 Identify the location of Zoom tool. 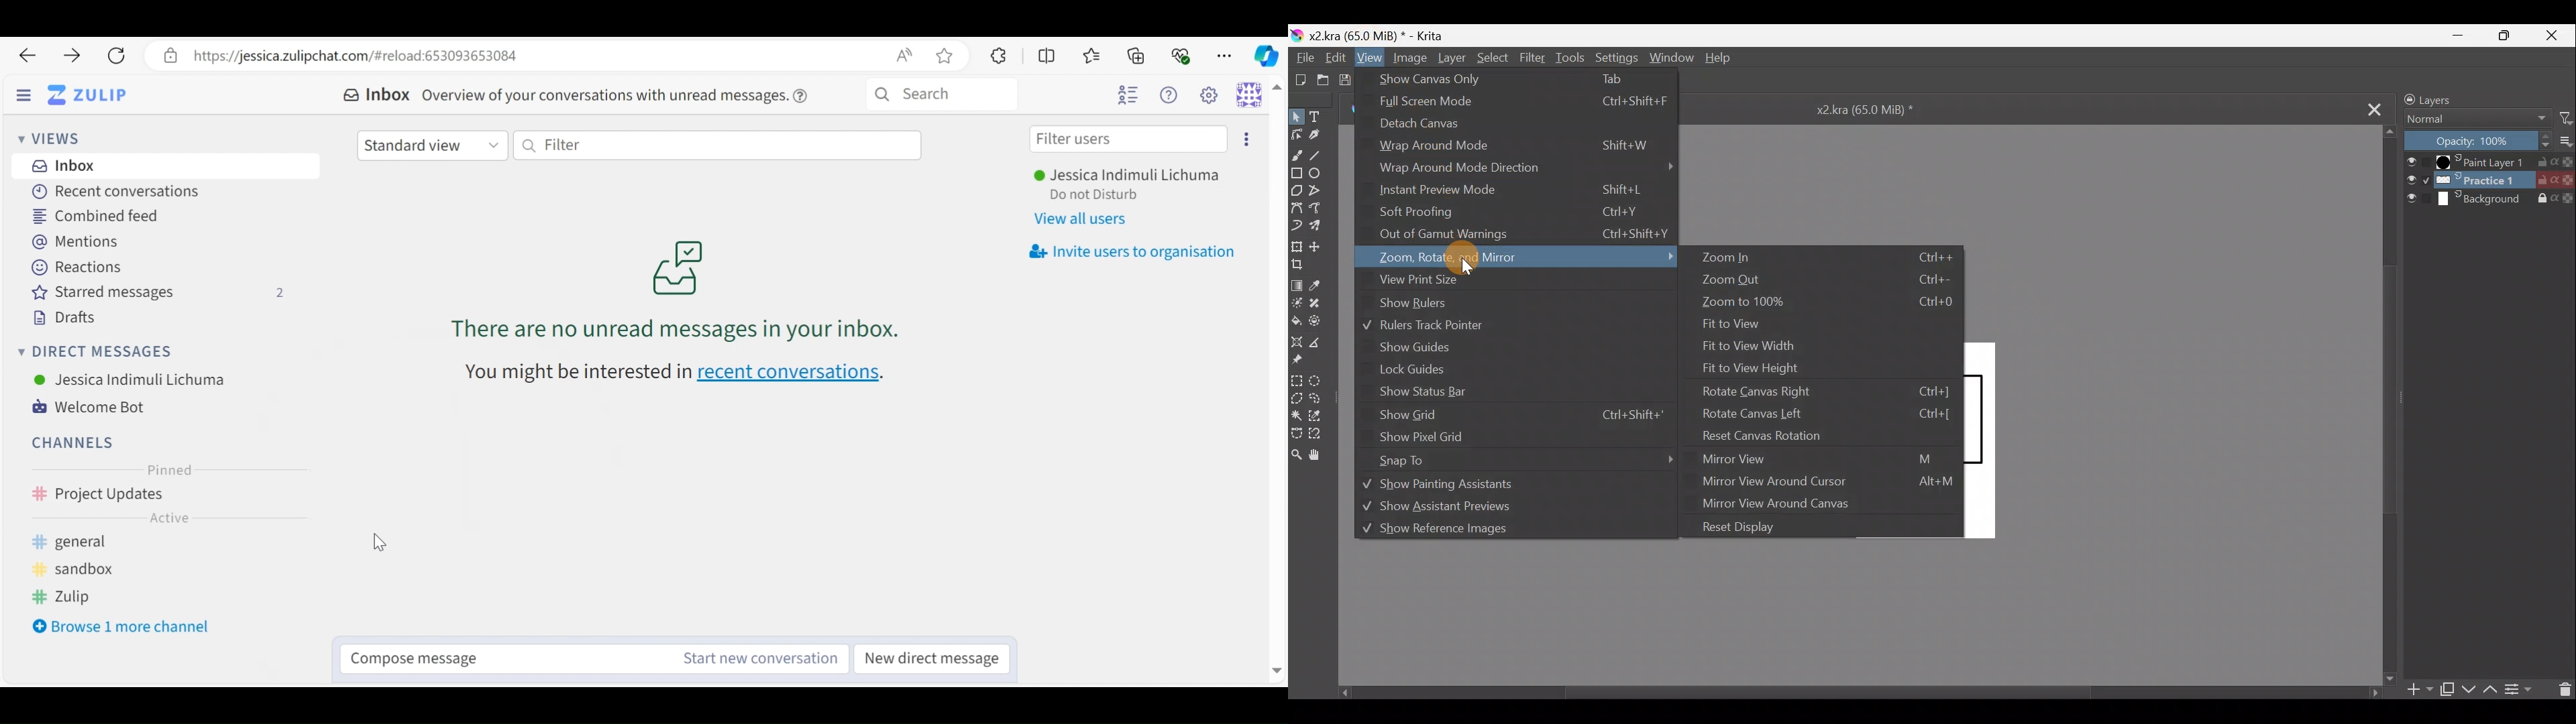
(1296, 456).